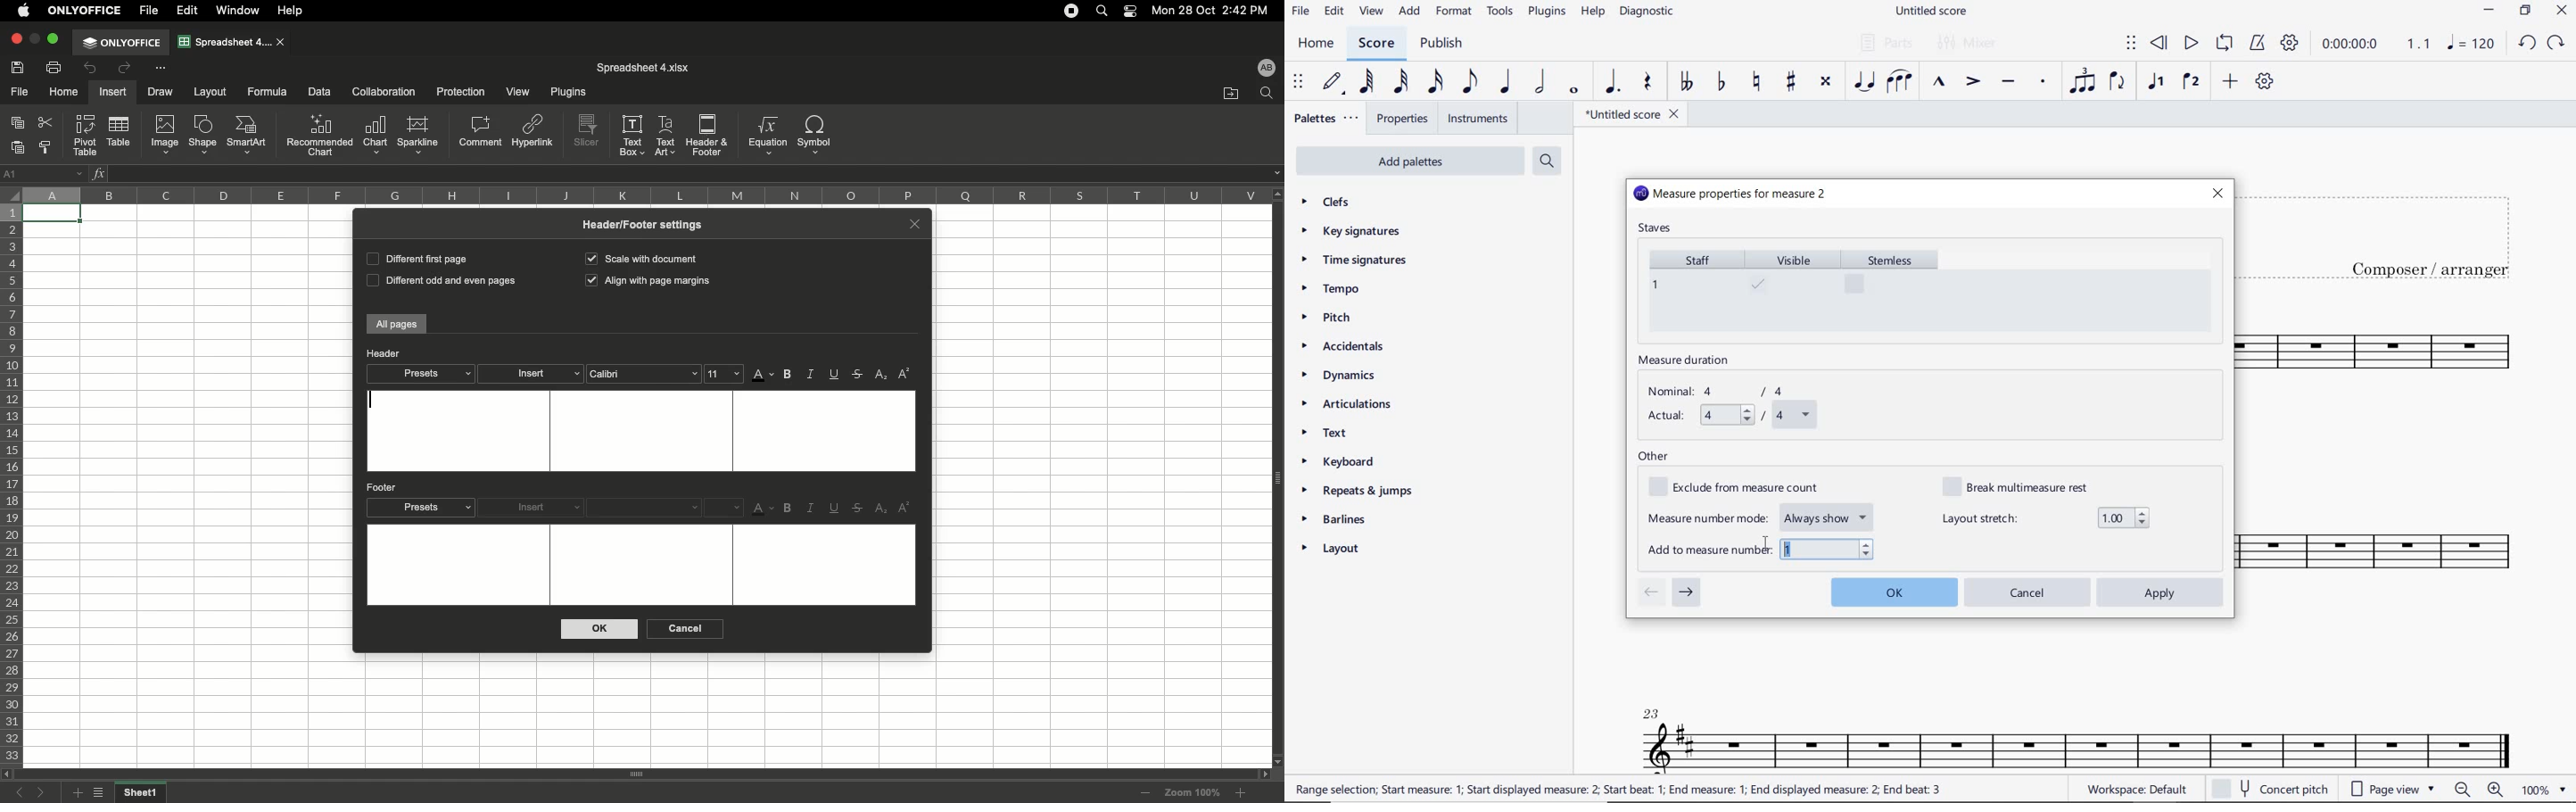 This screenshot has height=812, width=2576. I want to click on CLEFS, so click(1335, 203).